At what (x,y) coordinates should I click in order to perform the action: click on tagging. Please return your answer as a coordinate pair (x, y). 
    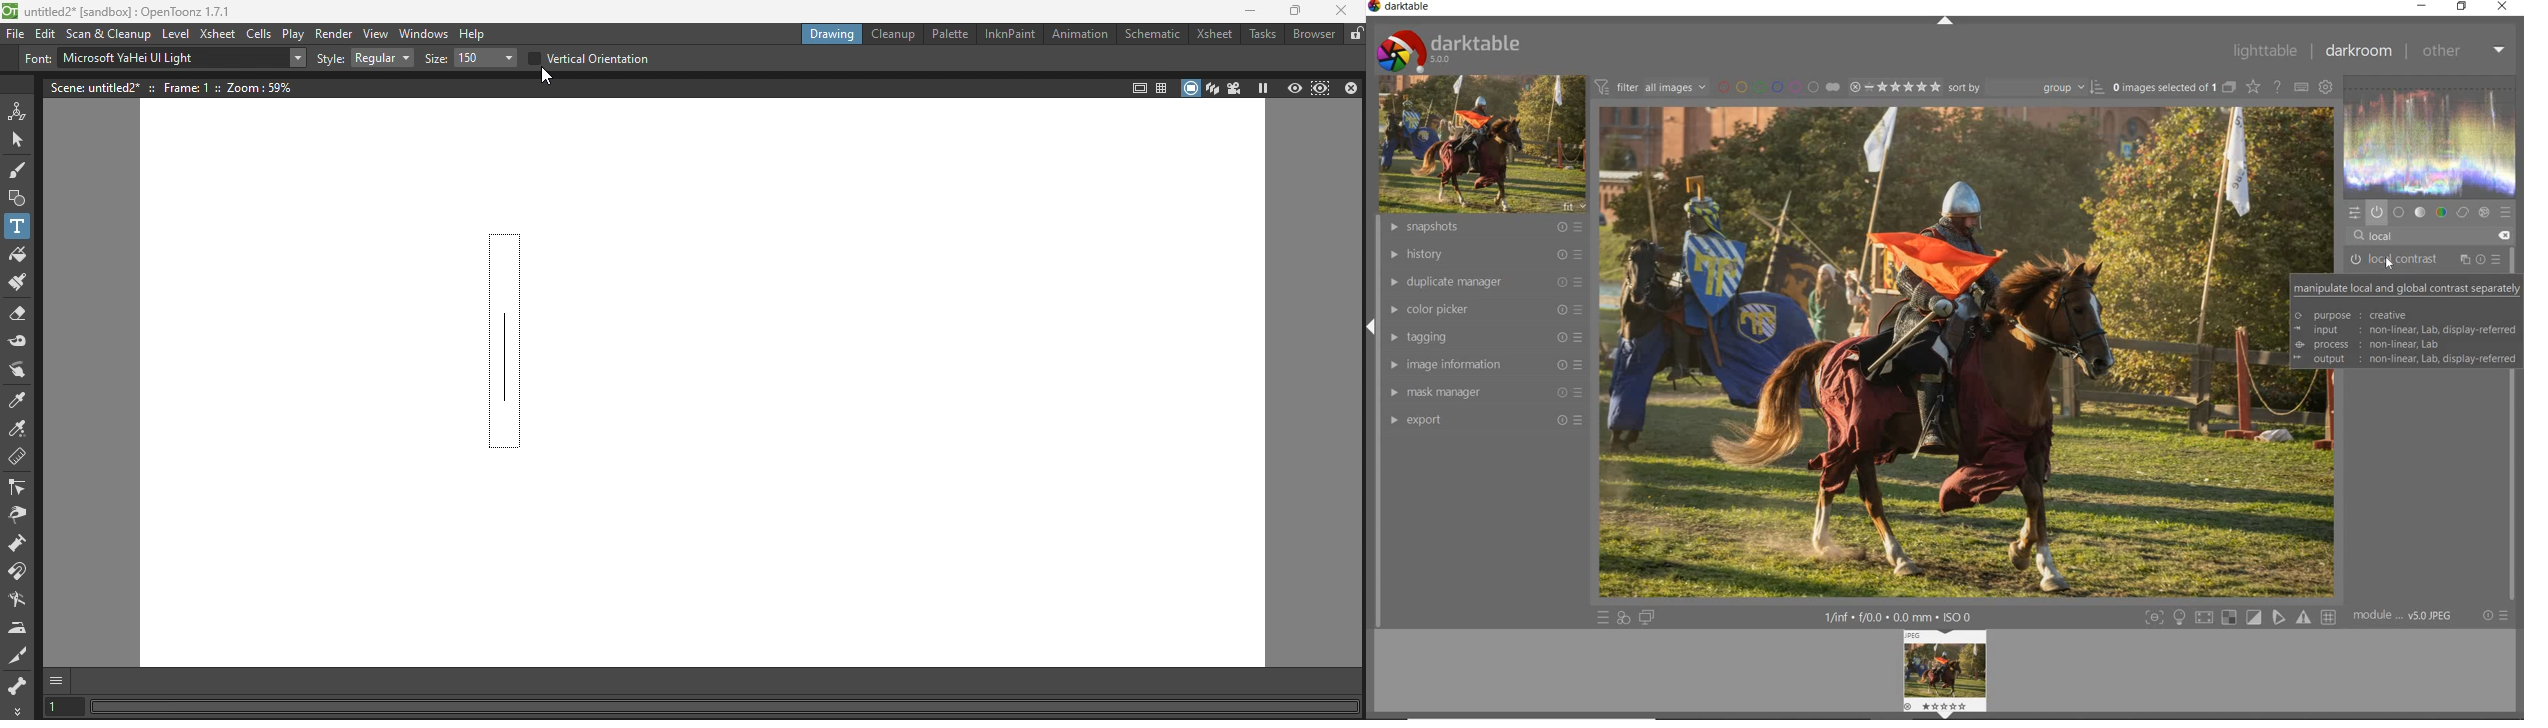
    Looking at the image, I should click on (1483, 337).